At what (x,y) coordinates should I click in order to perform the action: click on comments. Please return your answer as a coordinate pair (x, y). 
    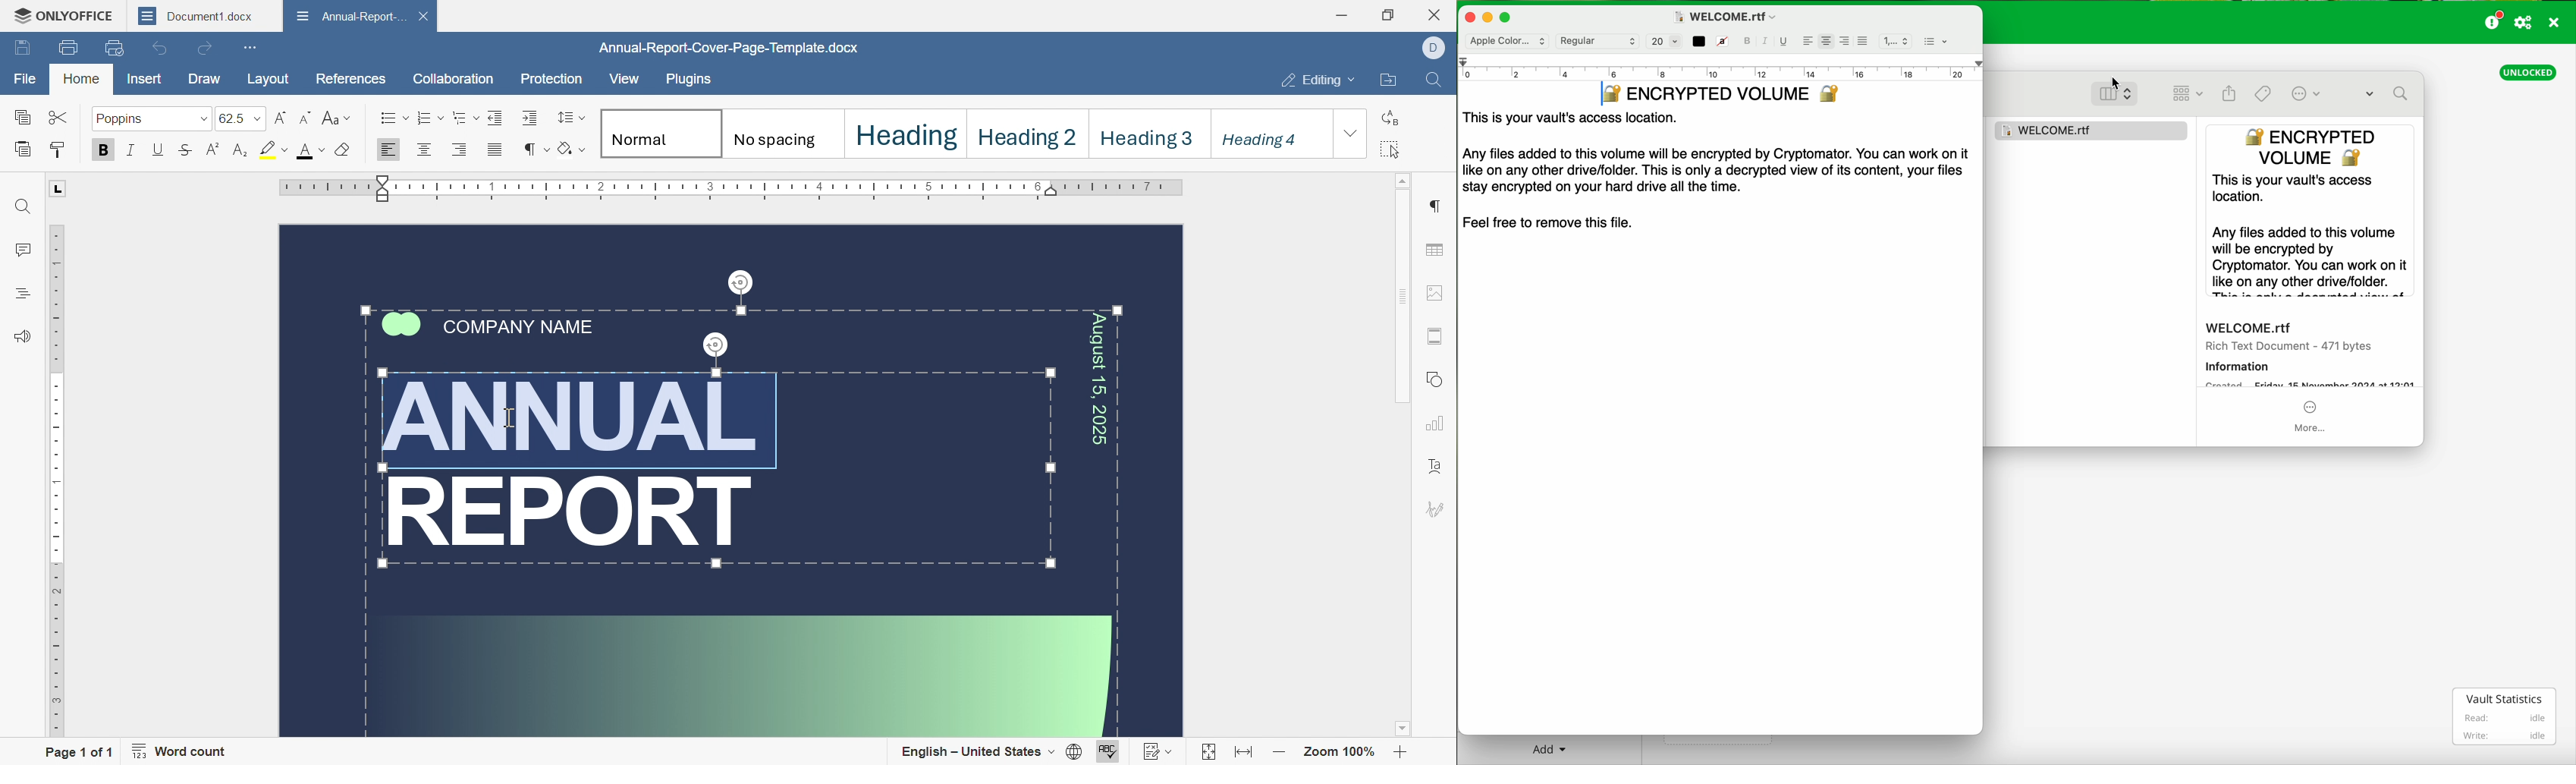
    Looking at the image, I should click on (22, 247).